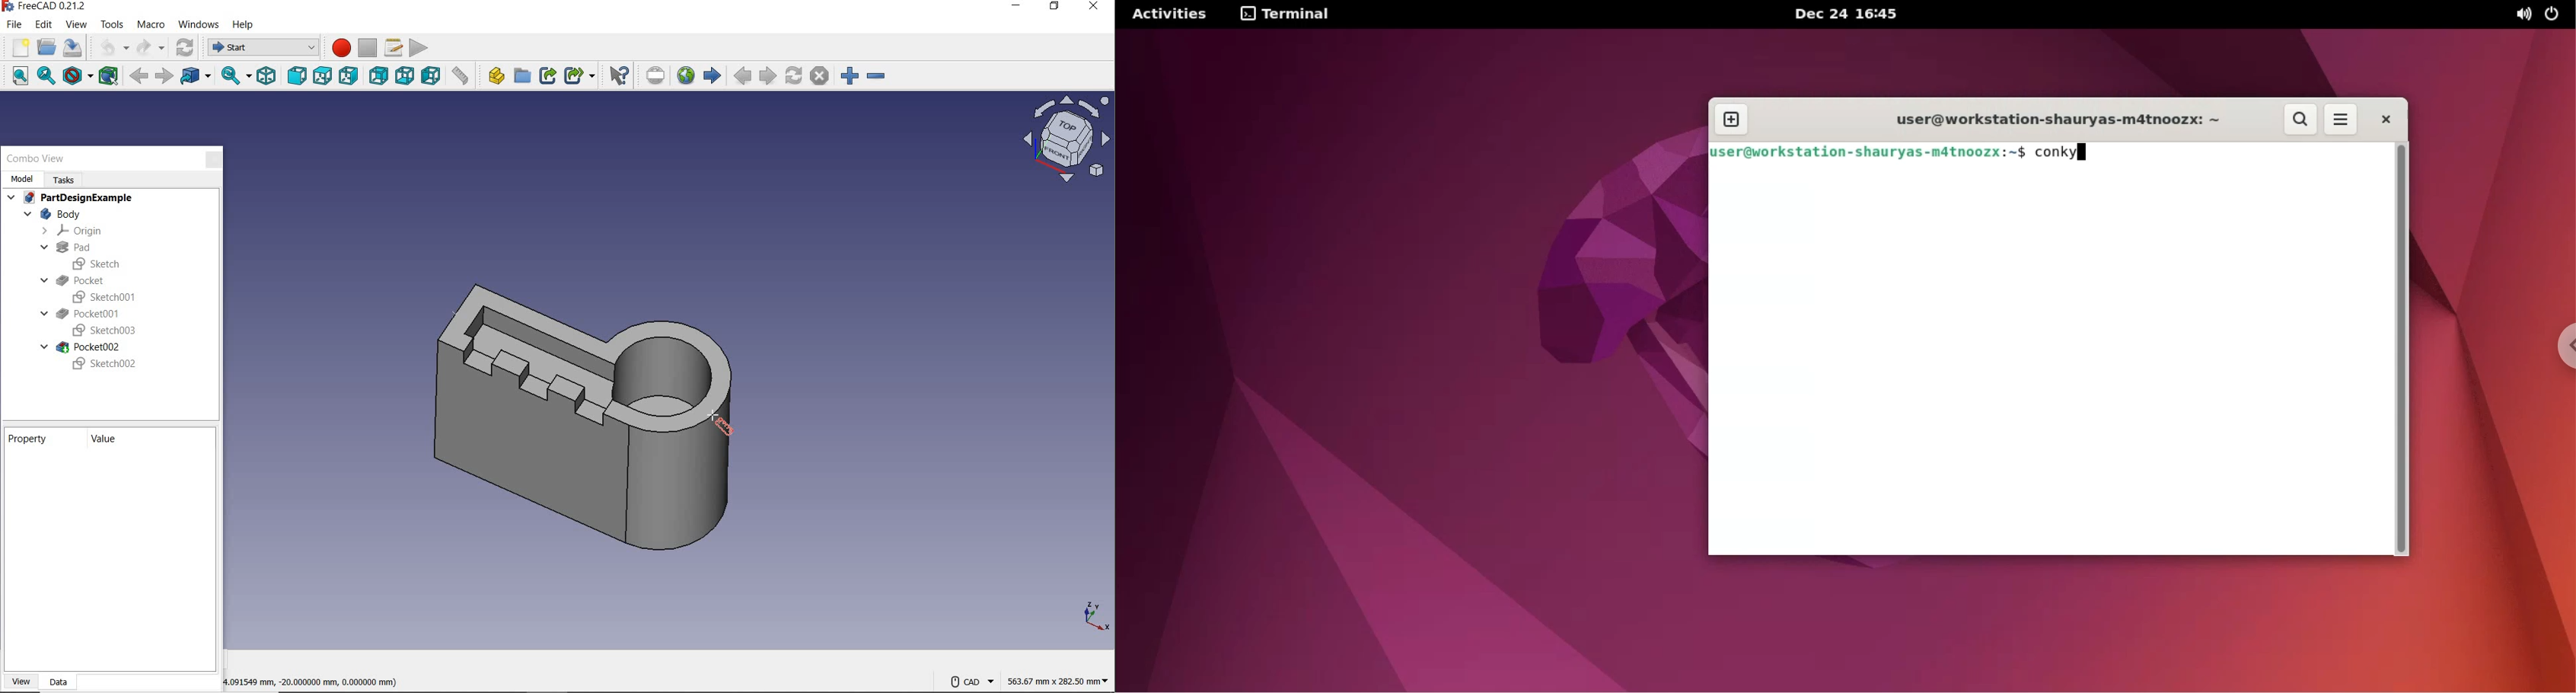  What do you see at coordinates (200, 25) in the screenshot?
I see `windows` at bounding box center [200, 25].